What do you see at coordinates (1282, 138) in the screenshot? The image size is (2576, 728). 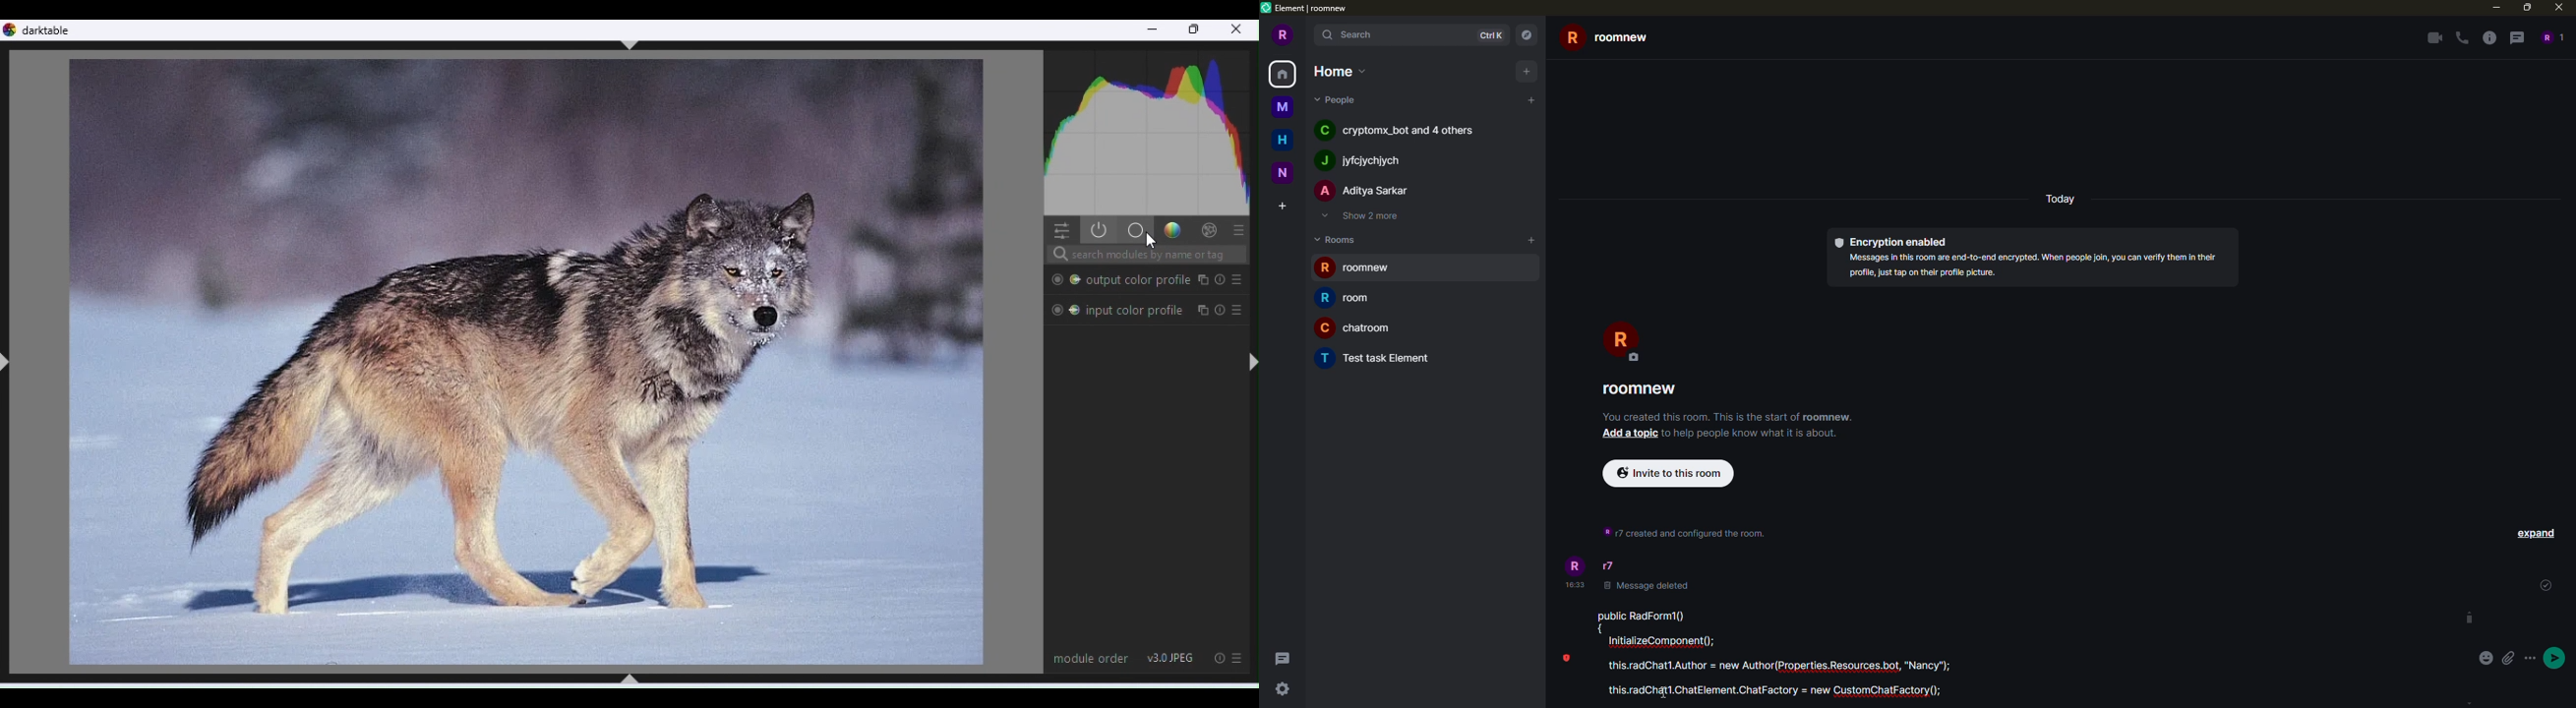 I see `home` at bounding box center [1282, 138].